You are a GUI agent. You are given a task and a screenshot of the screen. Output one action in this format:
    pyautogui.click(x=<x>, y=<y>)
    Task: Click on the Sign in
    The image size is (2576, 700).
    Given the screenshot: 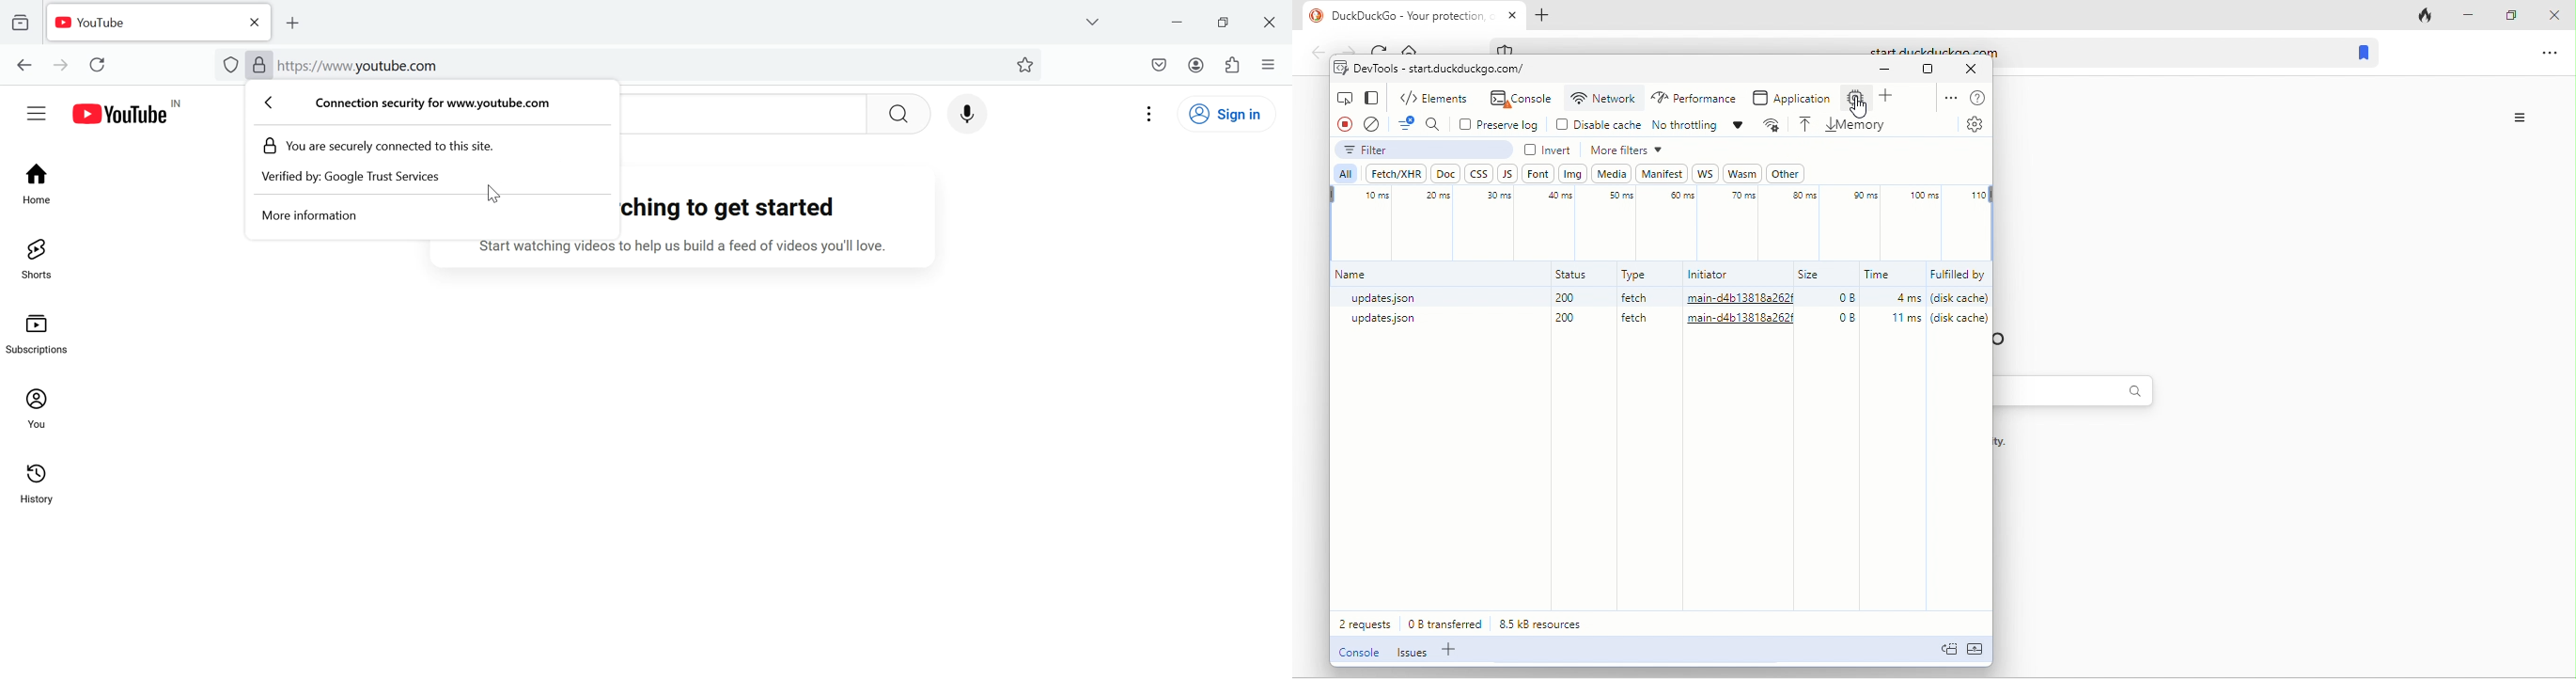 What is the action you would take?
    pyautogui.click(x=1235, y=113)
    